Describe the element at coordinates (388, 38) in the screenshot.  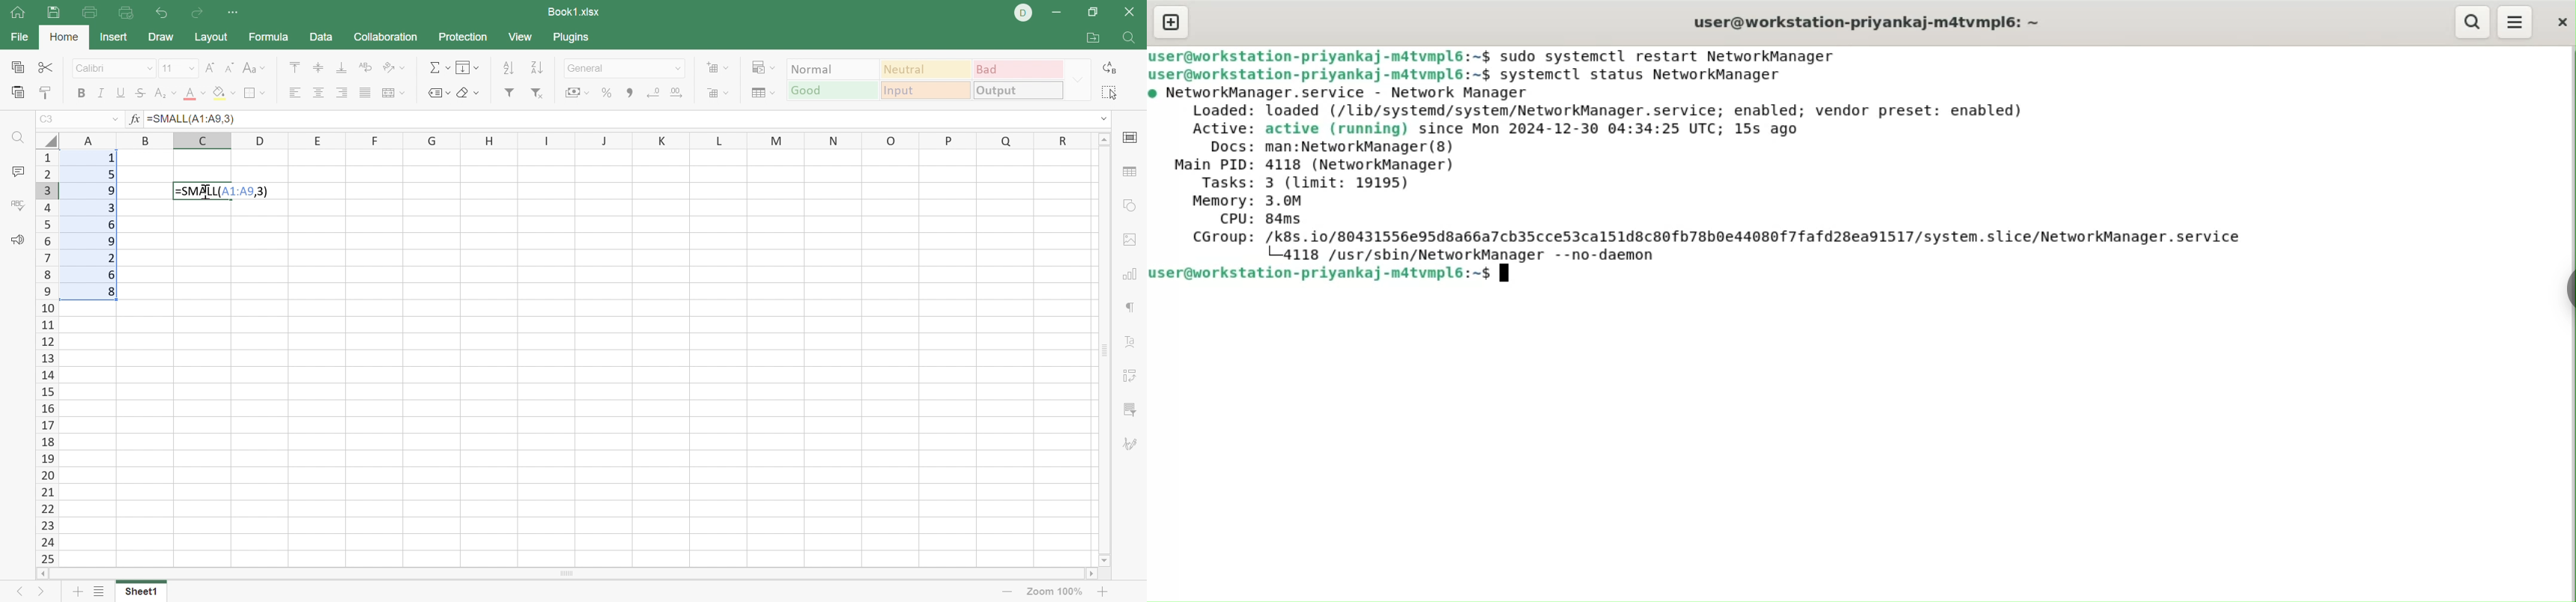
I see `Collaboration` at that location.